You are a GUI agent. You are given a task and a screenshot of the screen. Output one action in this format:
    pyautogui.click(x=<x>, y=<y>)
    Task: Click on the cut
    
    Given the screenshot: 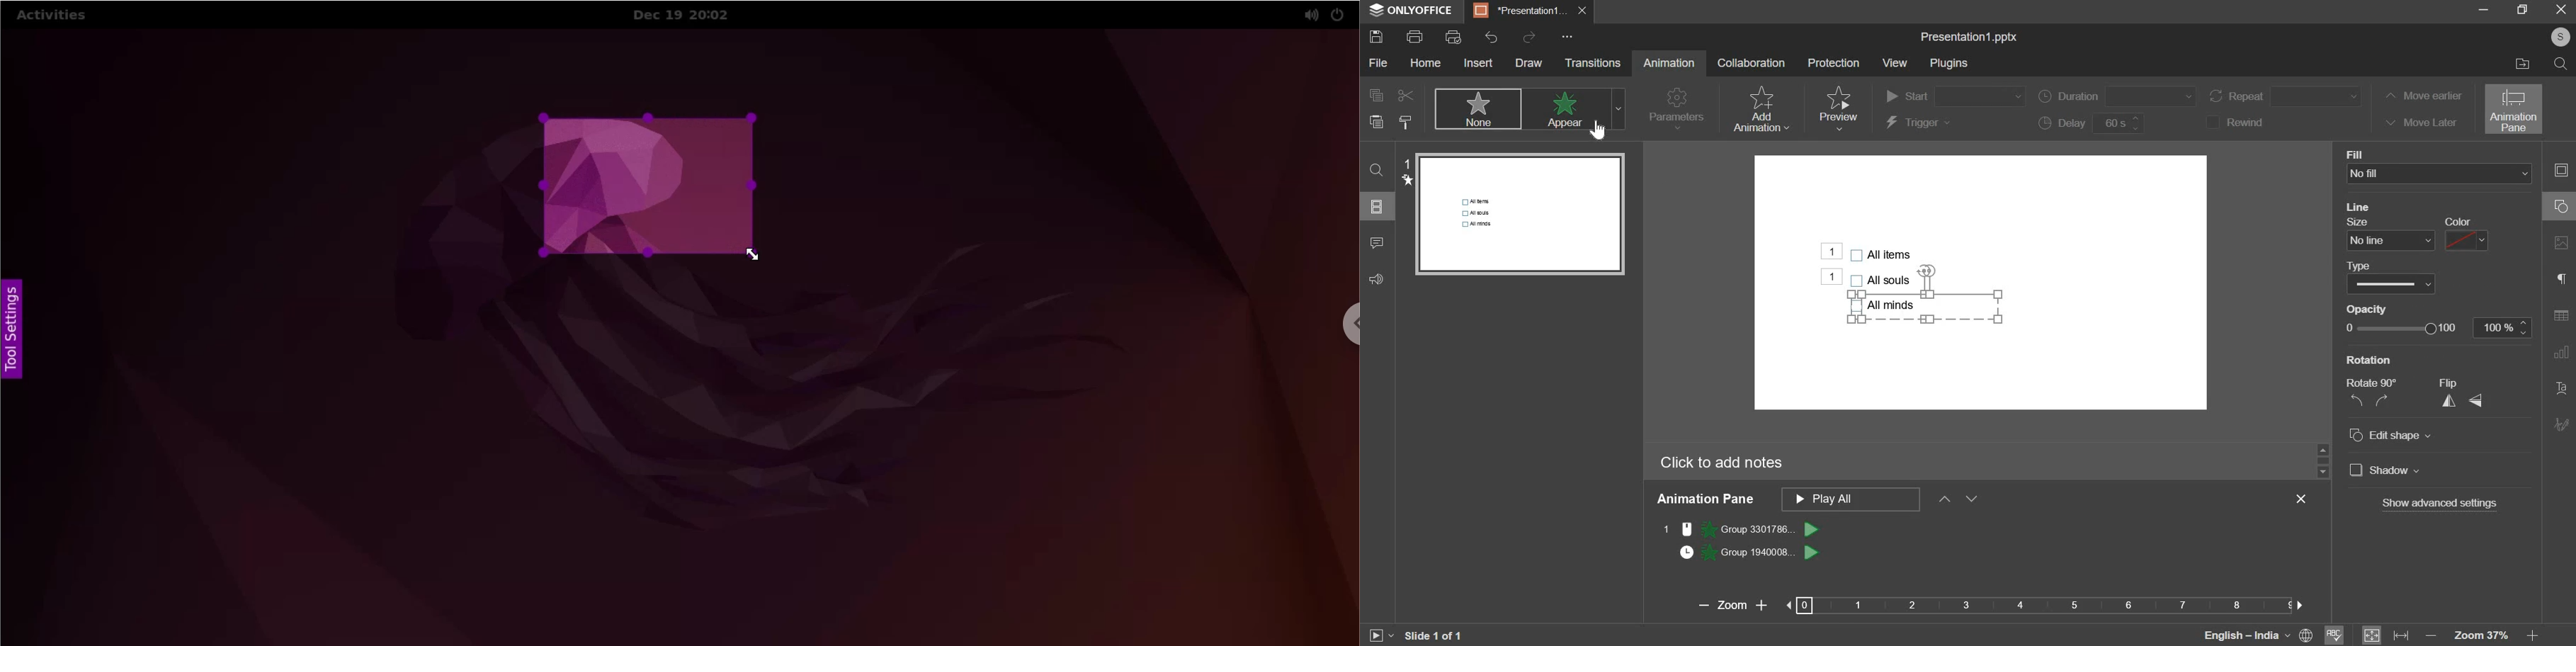 What is the action you would take?
    pyautogui.click(x=1403, y=95)
    